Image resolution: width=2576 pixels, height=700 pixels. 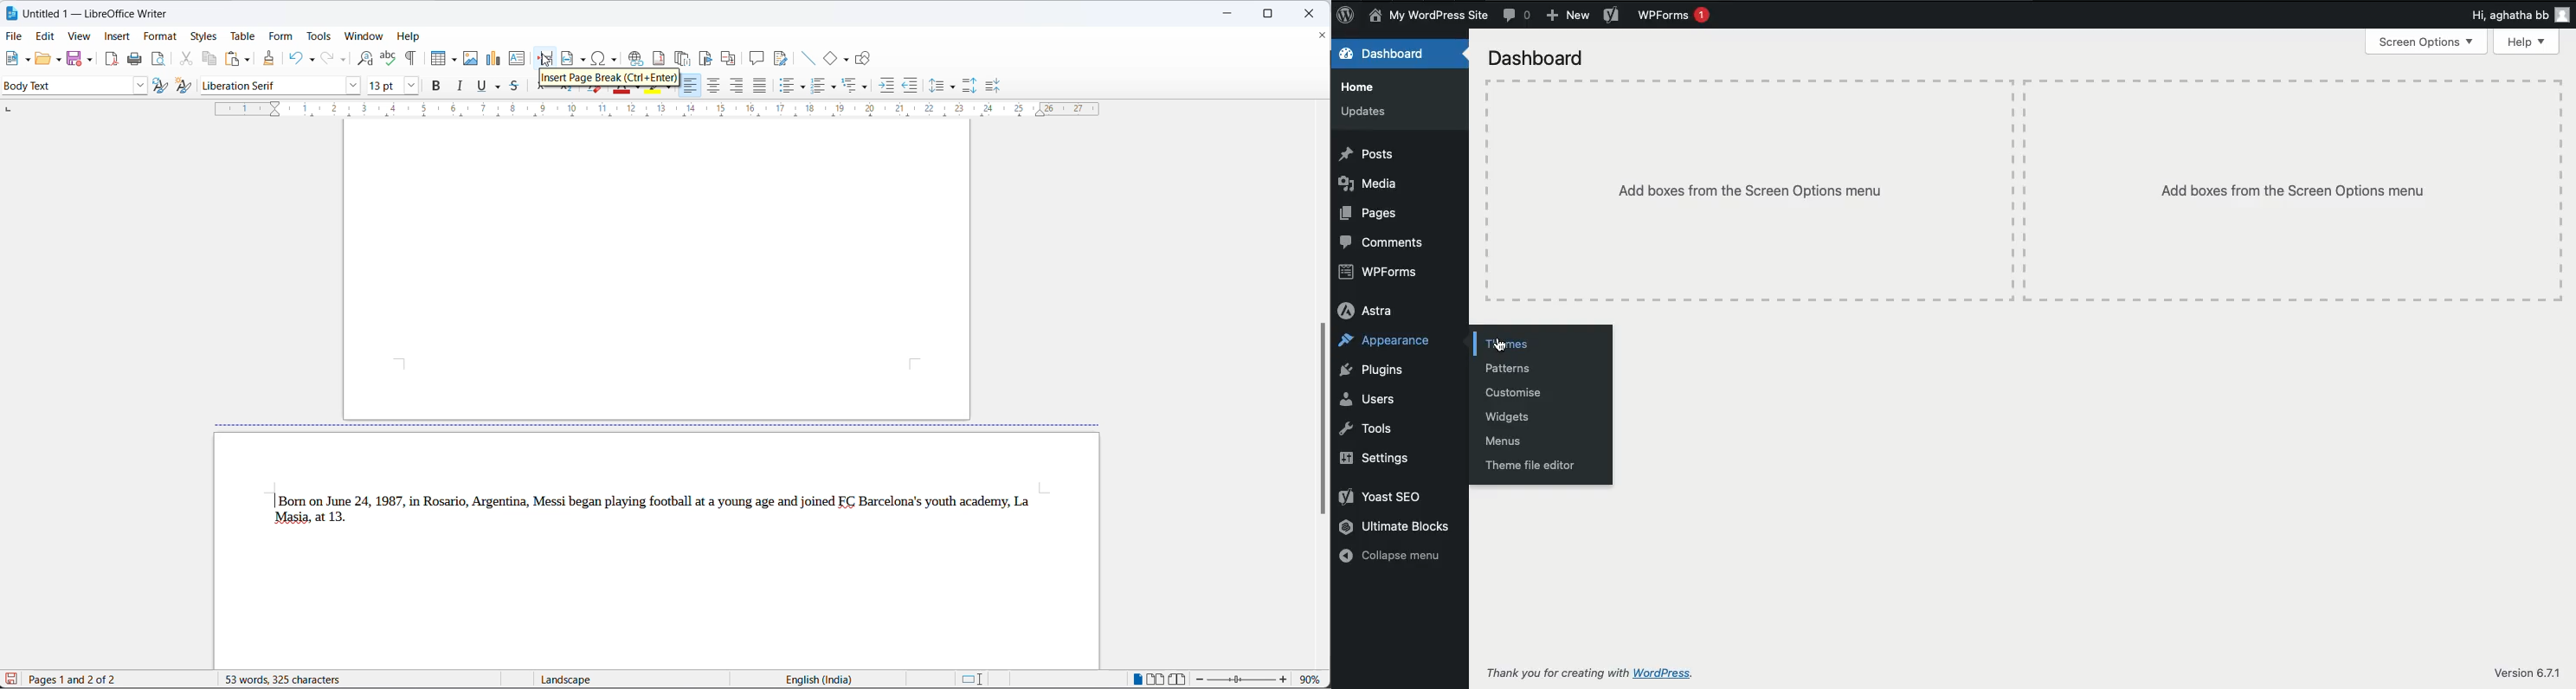 What do you see at coordinates (389, 59) in the screenshot?
I see `spellings` at bounding box center [389, 59].